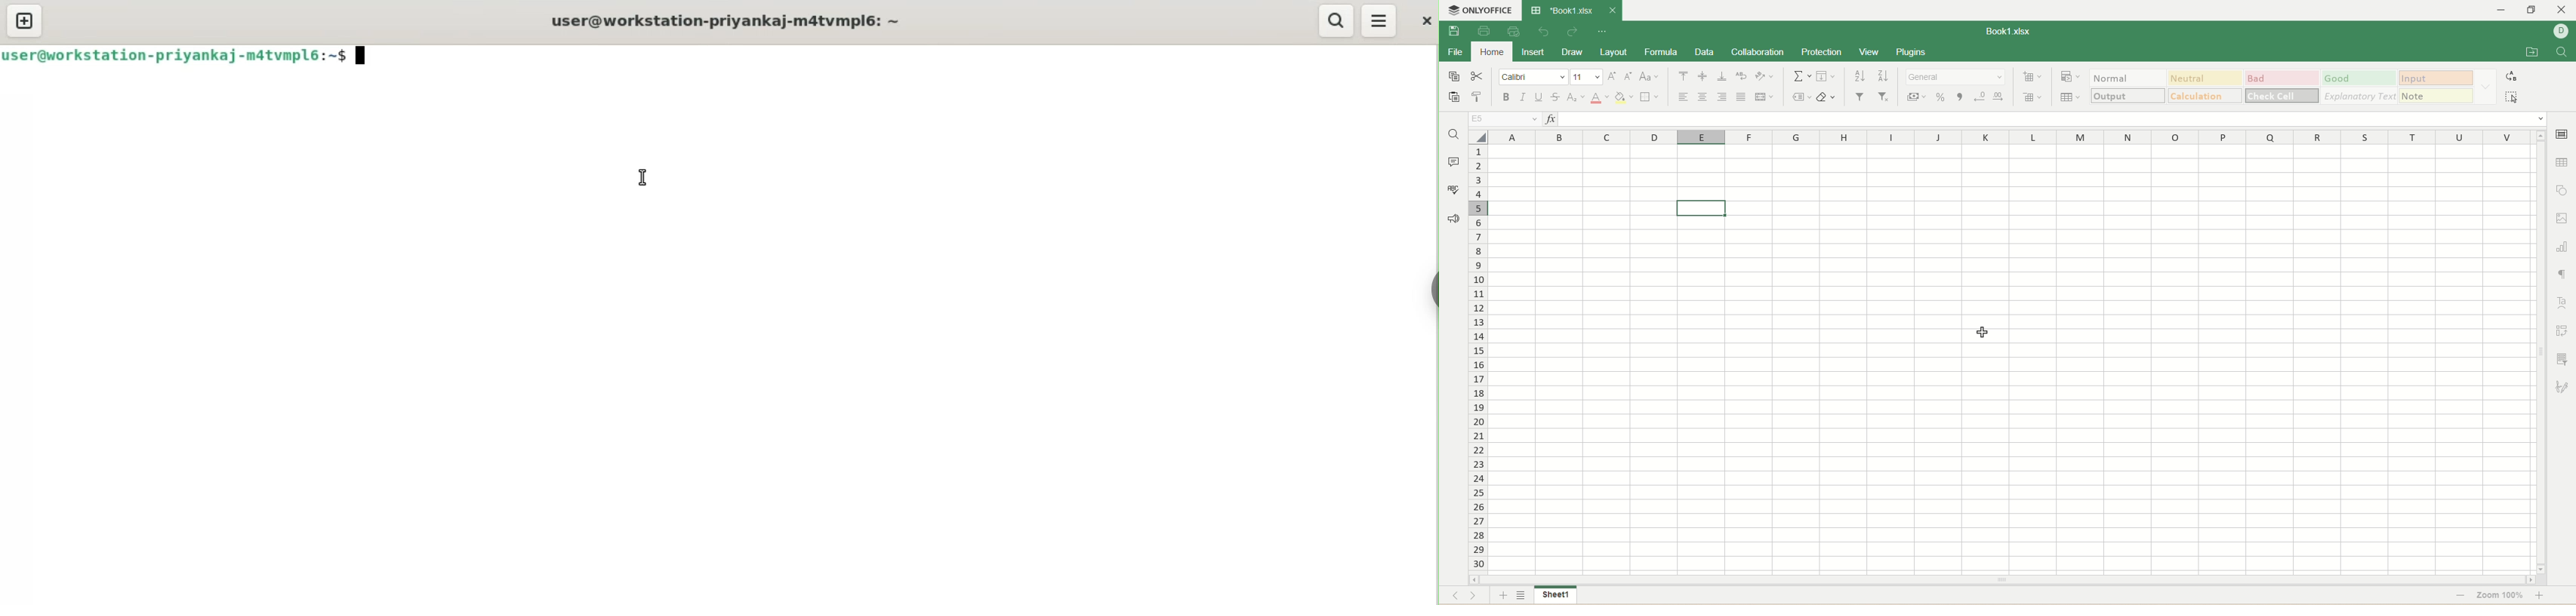 This screenshot has width=2576, height=616. I want to click on select all, so click(1478, 137).